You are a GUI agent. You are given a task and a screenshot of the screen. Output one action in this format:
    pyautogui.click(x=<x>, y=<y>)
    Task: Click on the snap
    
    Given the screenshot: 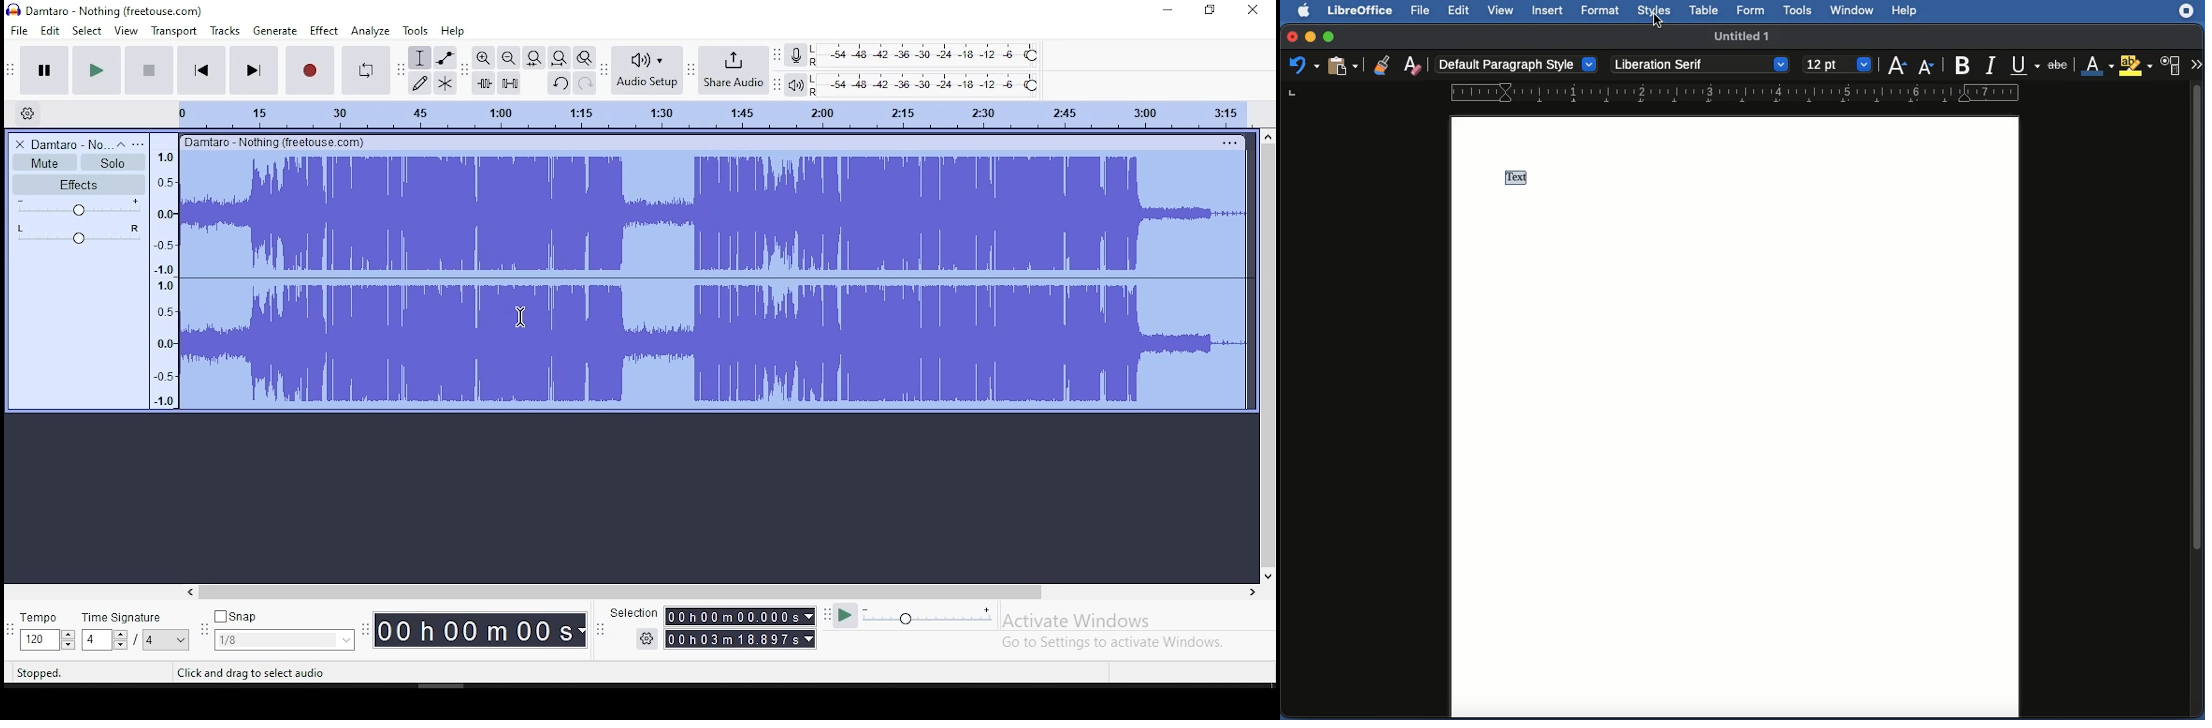 What is the action you would take?
    pyautogui.click(x=284, y=641)
    